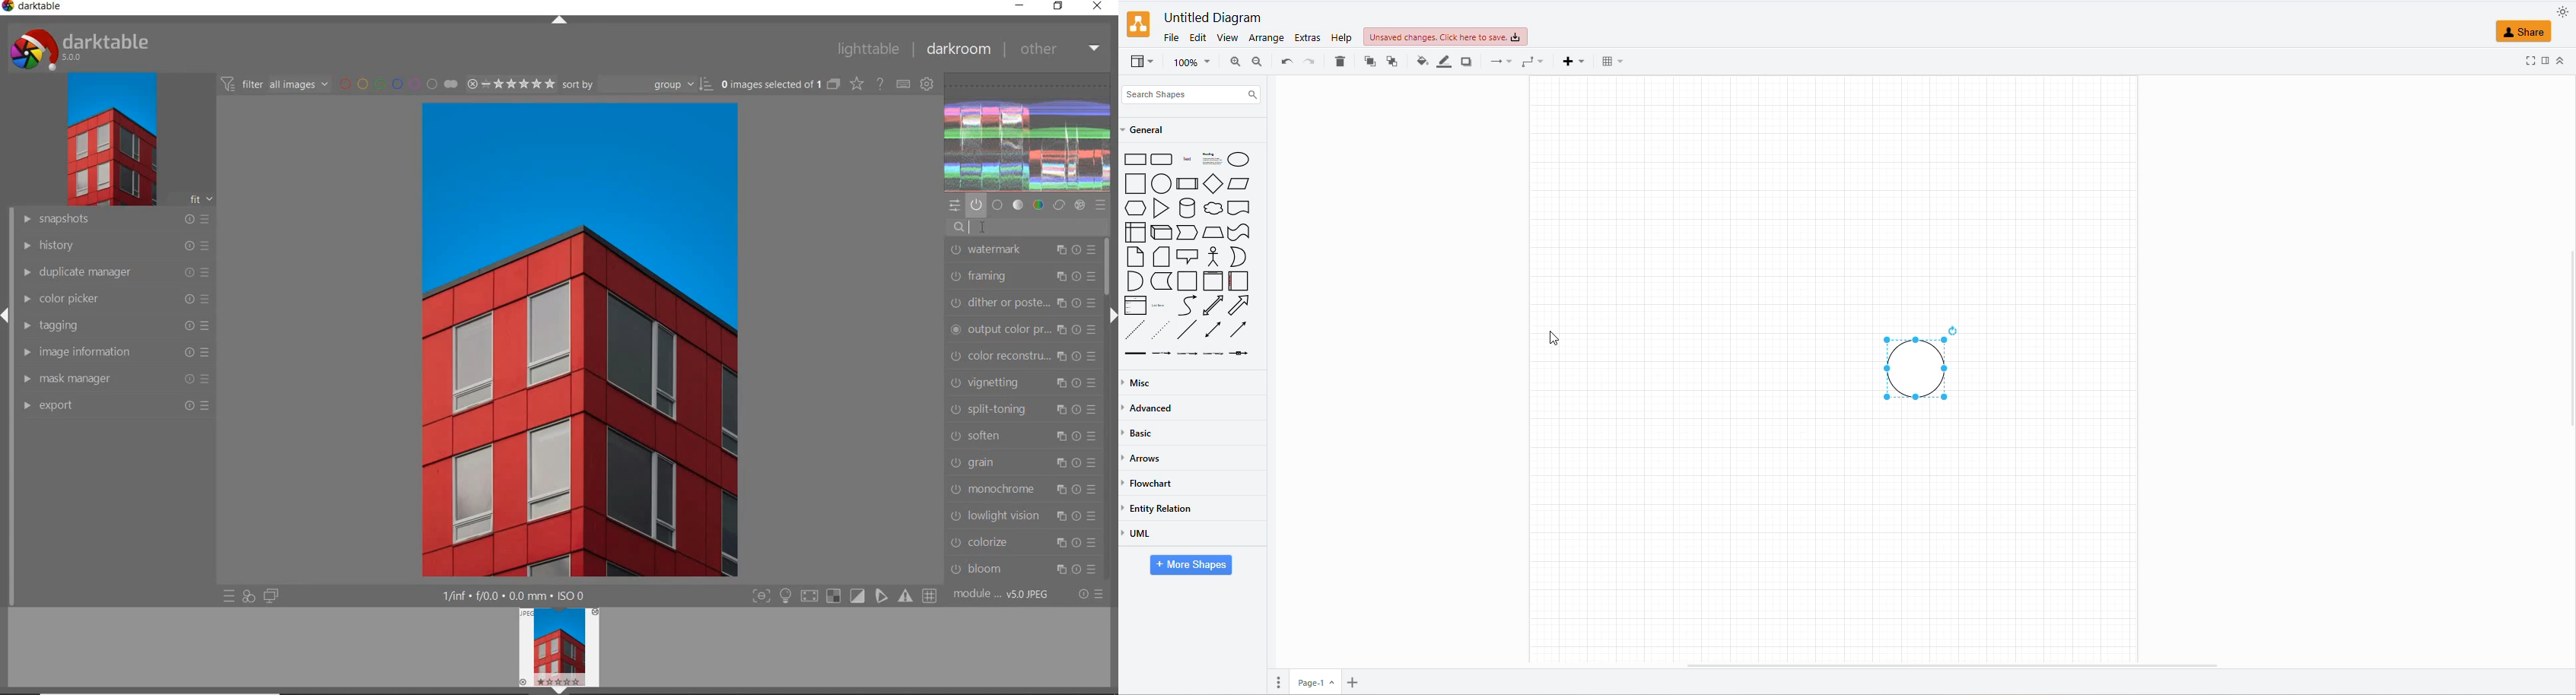 This screenshot has height=700, width=2576. What do you see at coordinates (1242, 355) in the screenshot?
I see `arrow with fields` at bounding box center [1242, 355].